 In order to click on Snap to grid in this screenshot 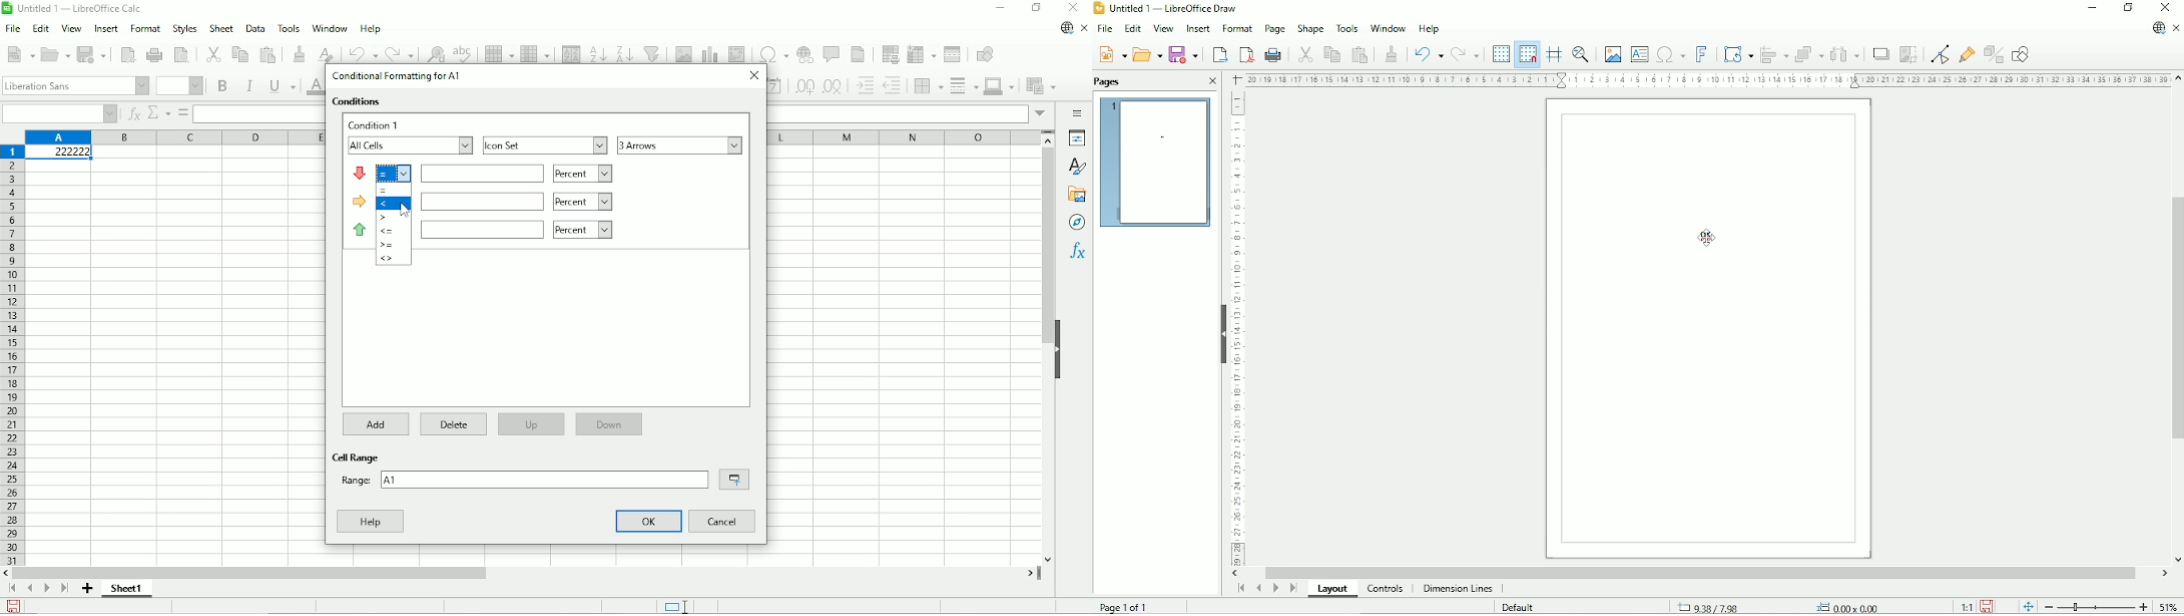, I will do `click(1527, 54)`.